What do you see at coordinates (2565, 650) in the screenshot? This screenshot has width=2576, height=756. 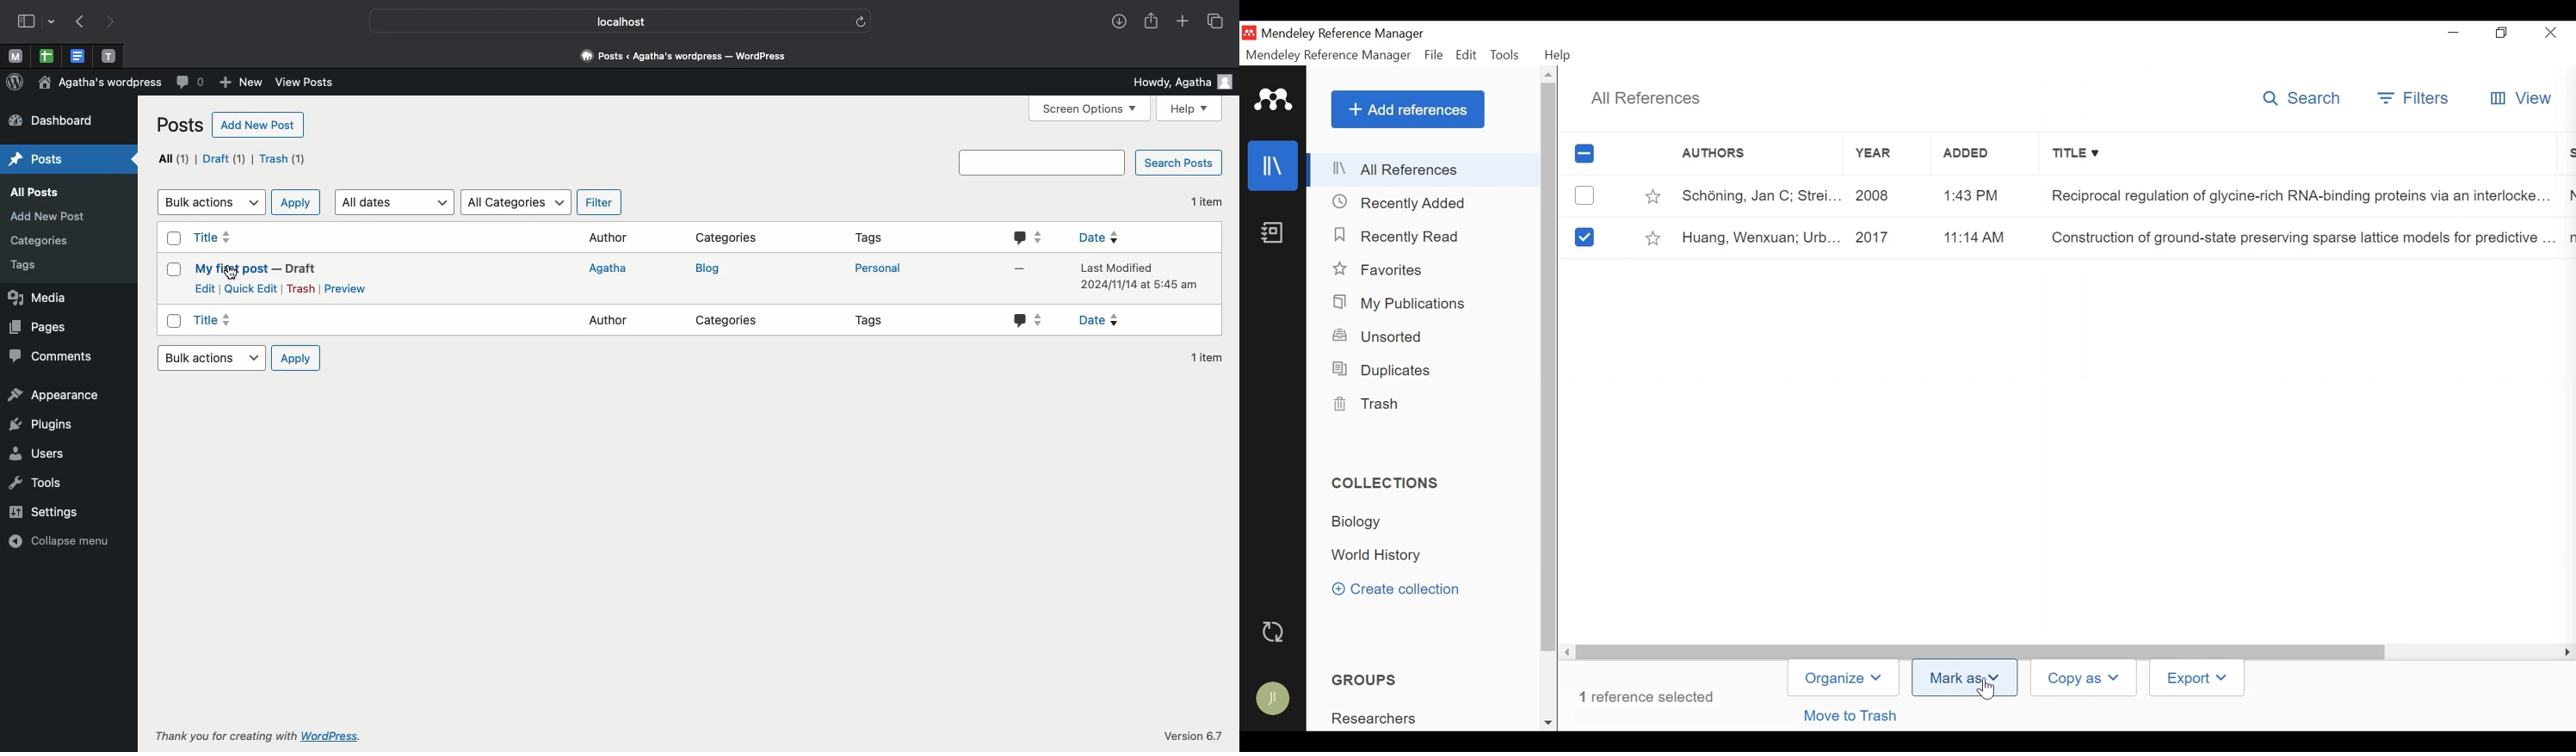 I see `Scroll Right` at bounding box center [2565, 650].